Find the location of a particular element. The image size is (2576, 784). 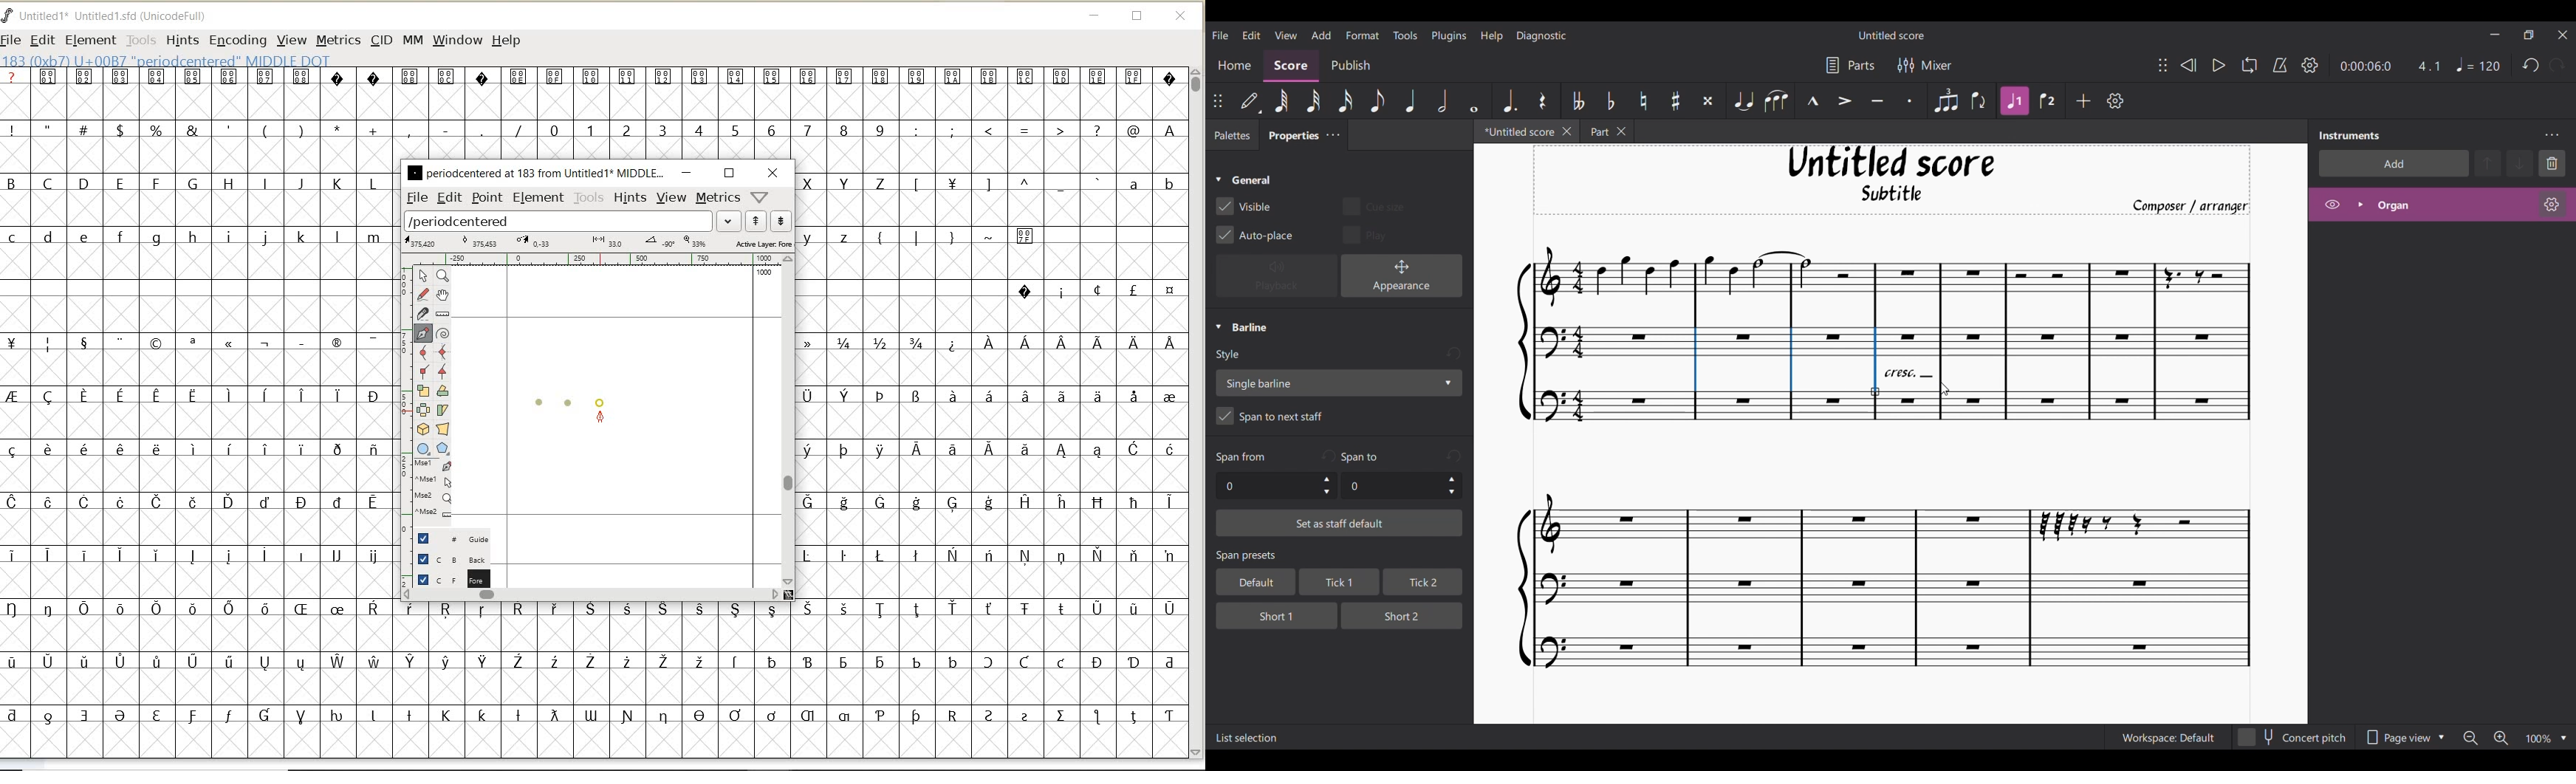

Parts settings is located at coordinates (1851, 65).